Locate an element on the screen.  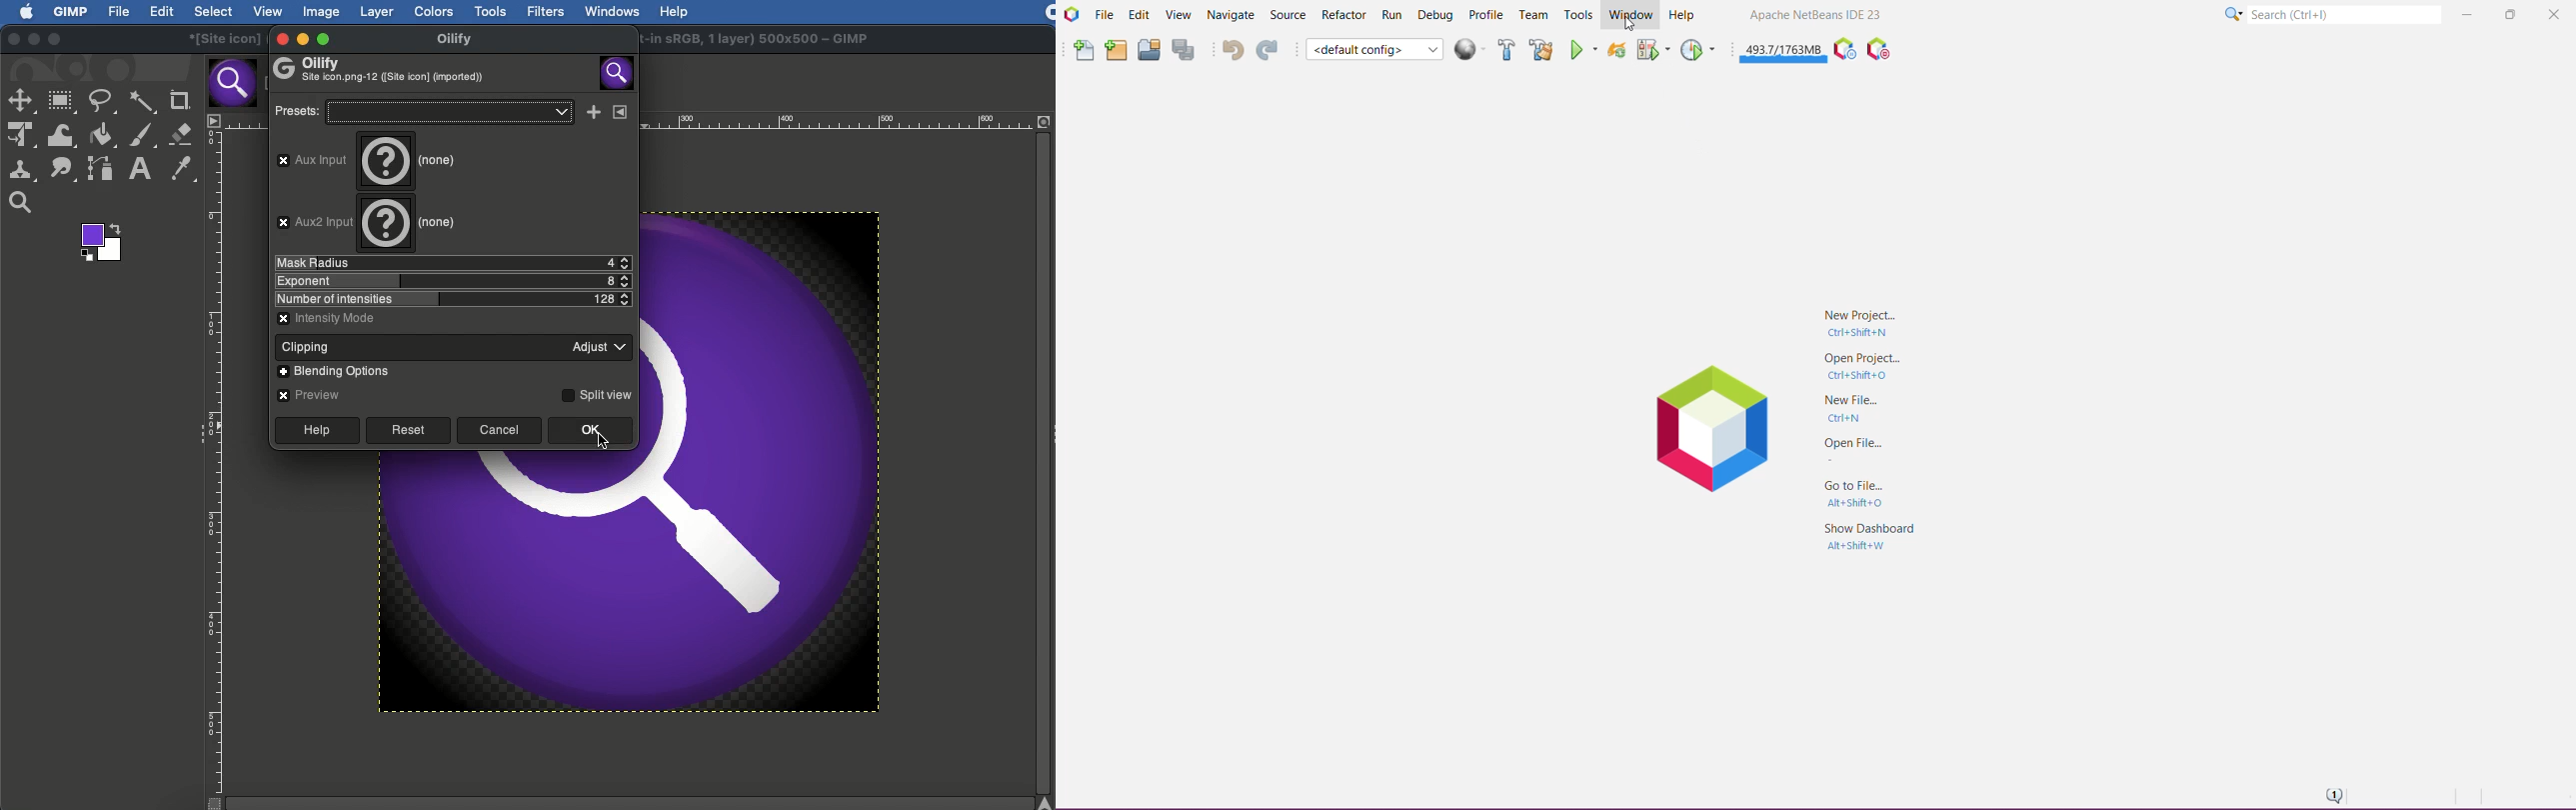
 is located at coordinates (1864, 411).